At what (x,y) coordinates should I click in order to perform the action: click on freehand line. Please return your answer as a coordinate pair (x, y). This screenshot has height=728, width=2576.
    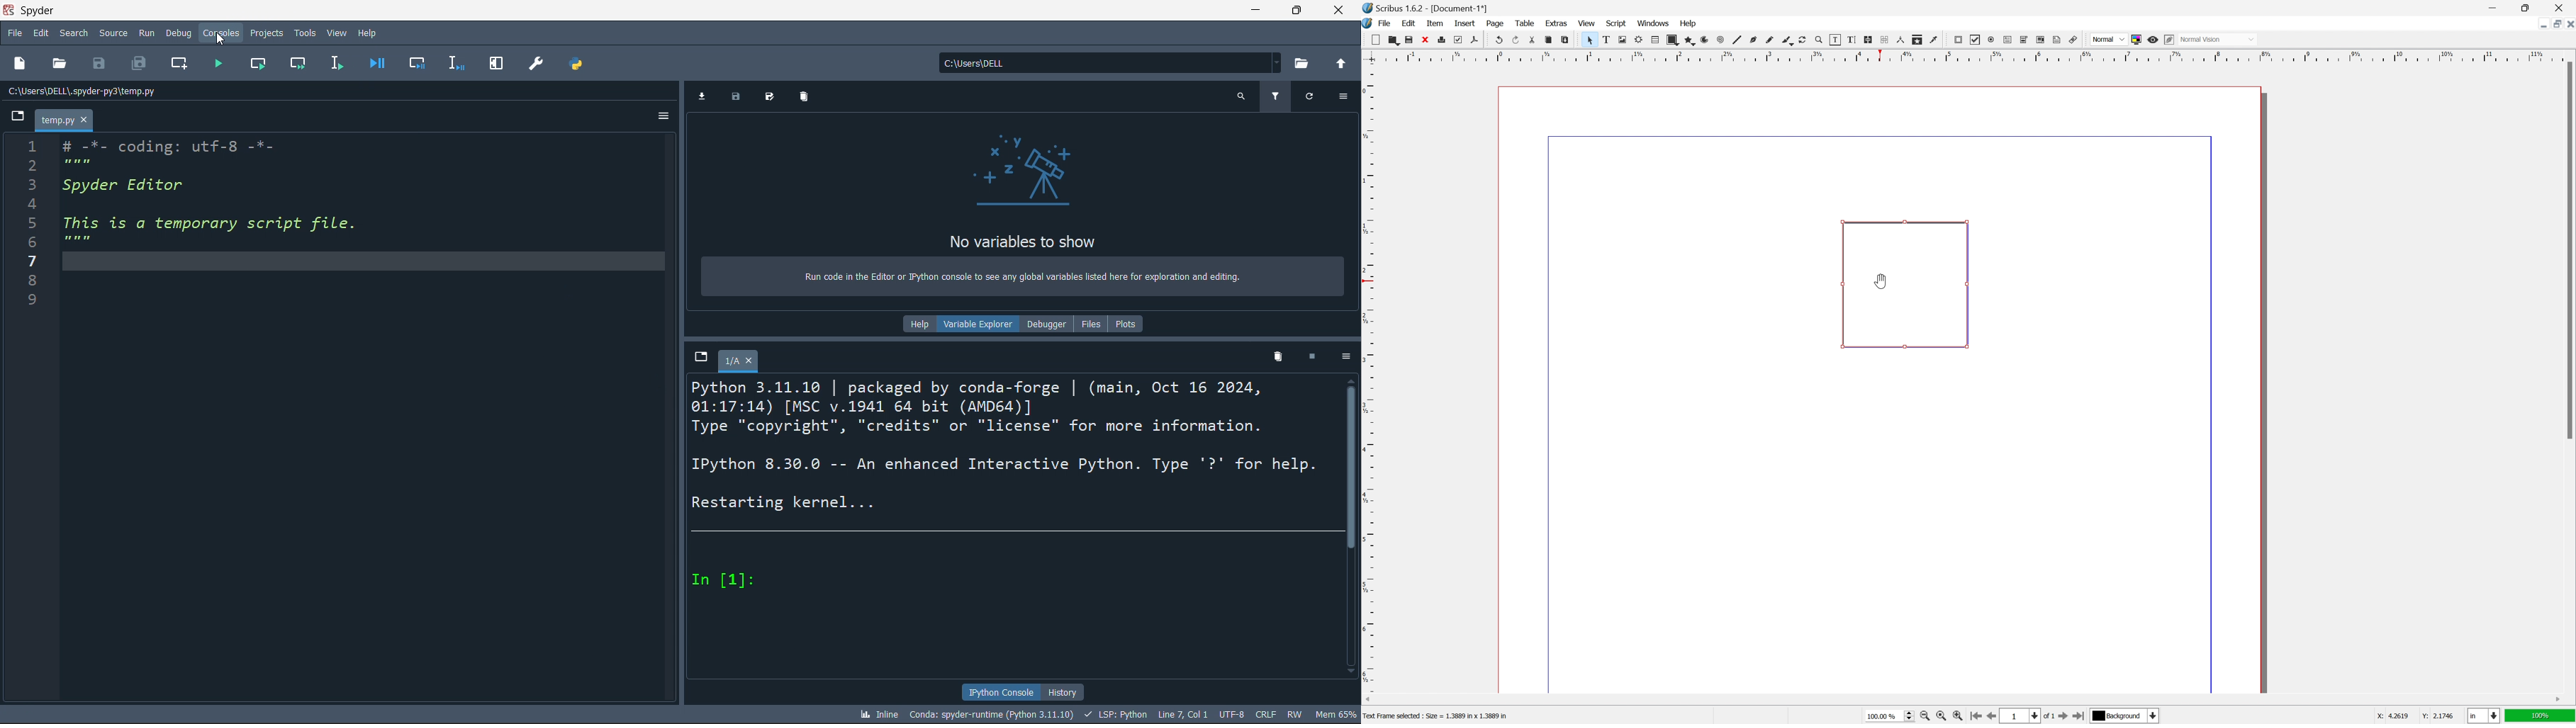
    Looking at the image, I should click on (1770, 40).